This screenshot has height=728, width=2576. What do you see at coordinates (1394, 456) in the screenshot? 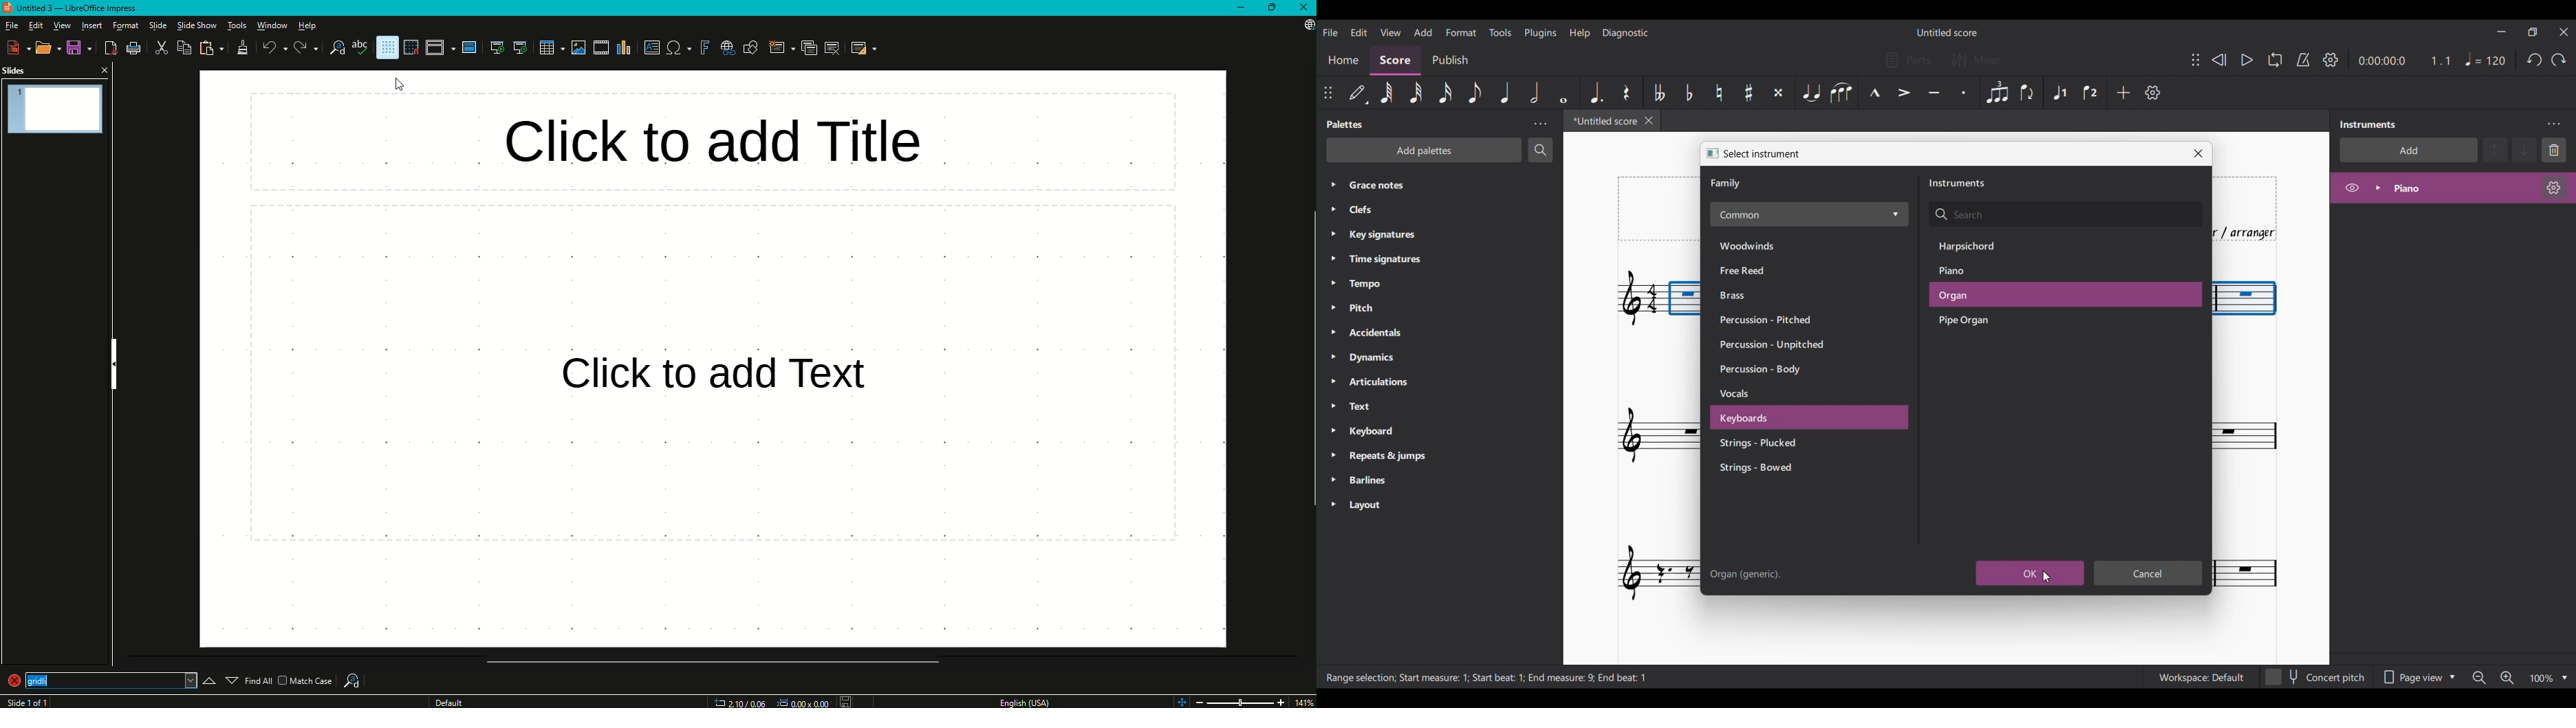
I see `Repeats & jumps` at bounding box center [1394, 456].